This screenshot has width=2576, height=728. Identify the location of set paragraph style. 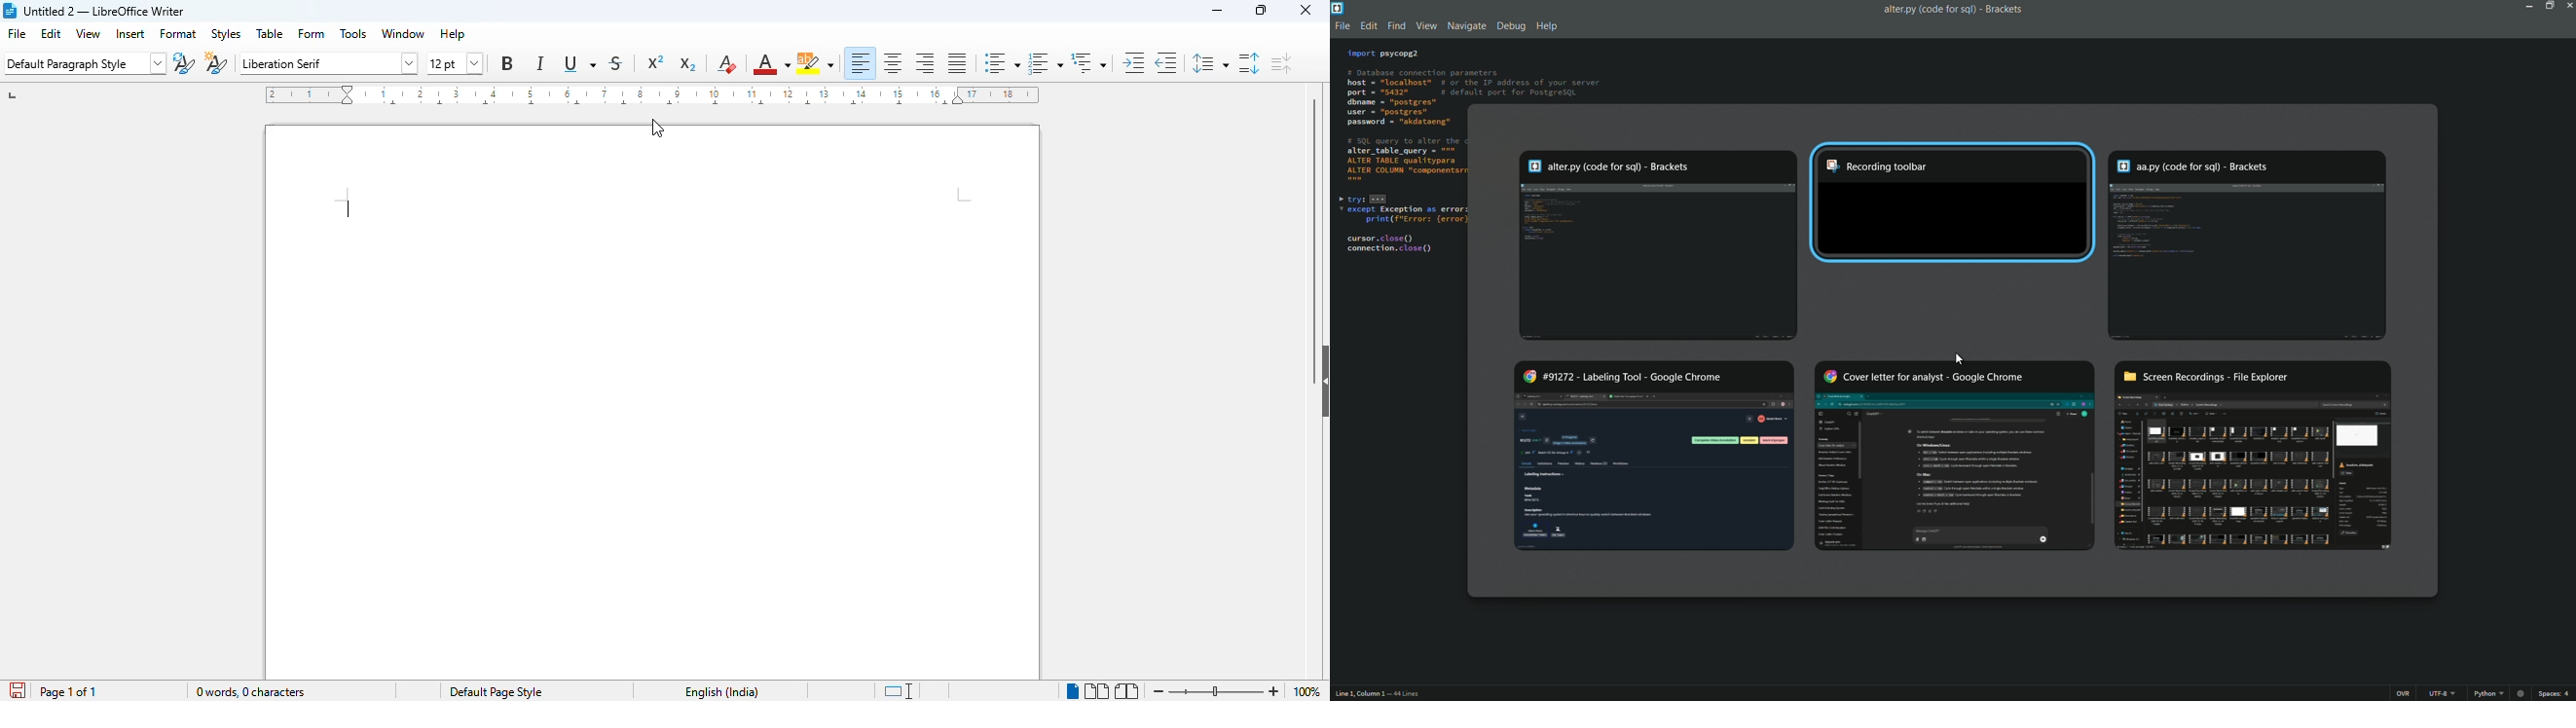
(85, 64).